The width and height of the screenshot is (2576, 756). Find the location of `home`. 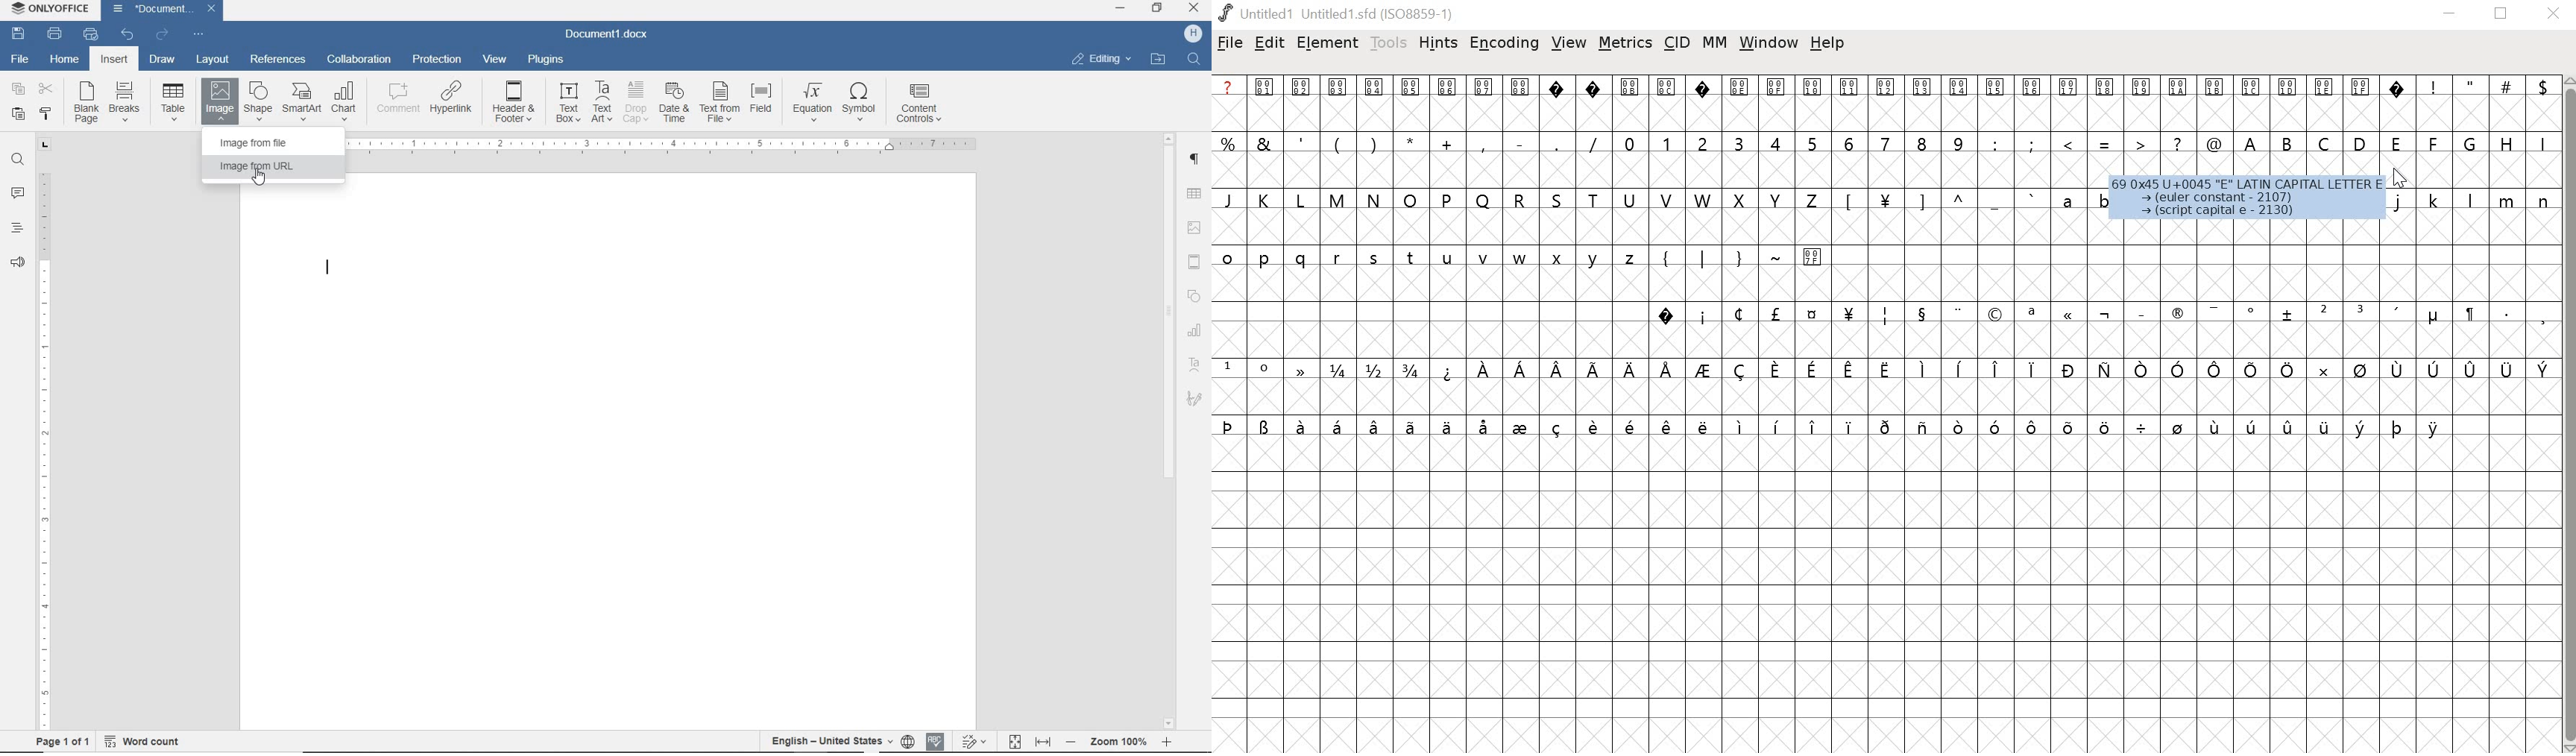

home is located at coordinates (63, 63).